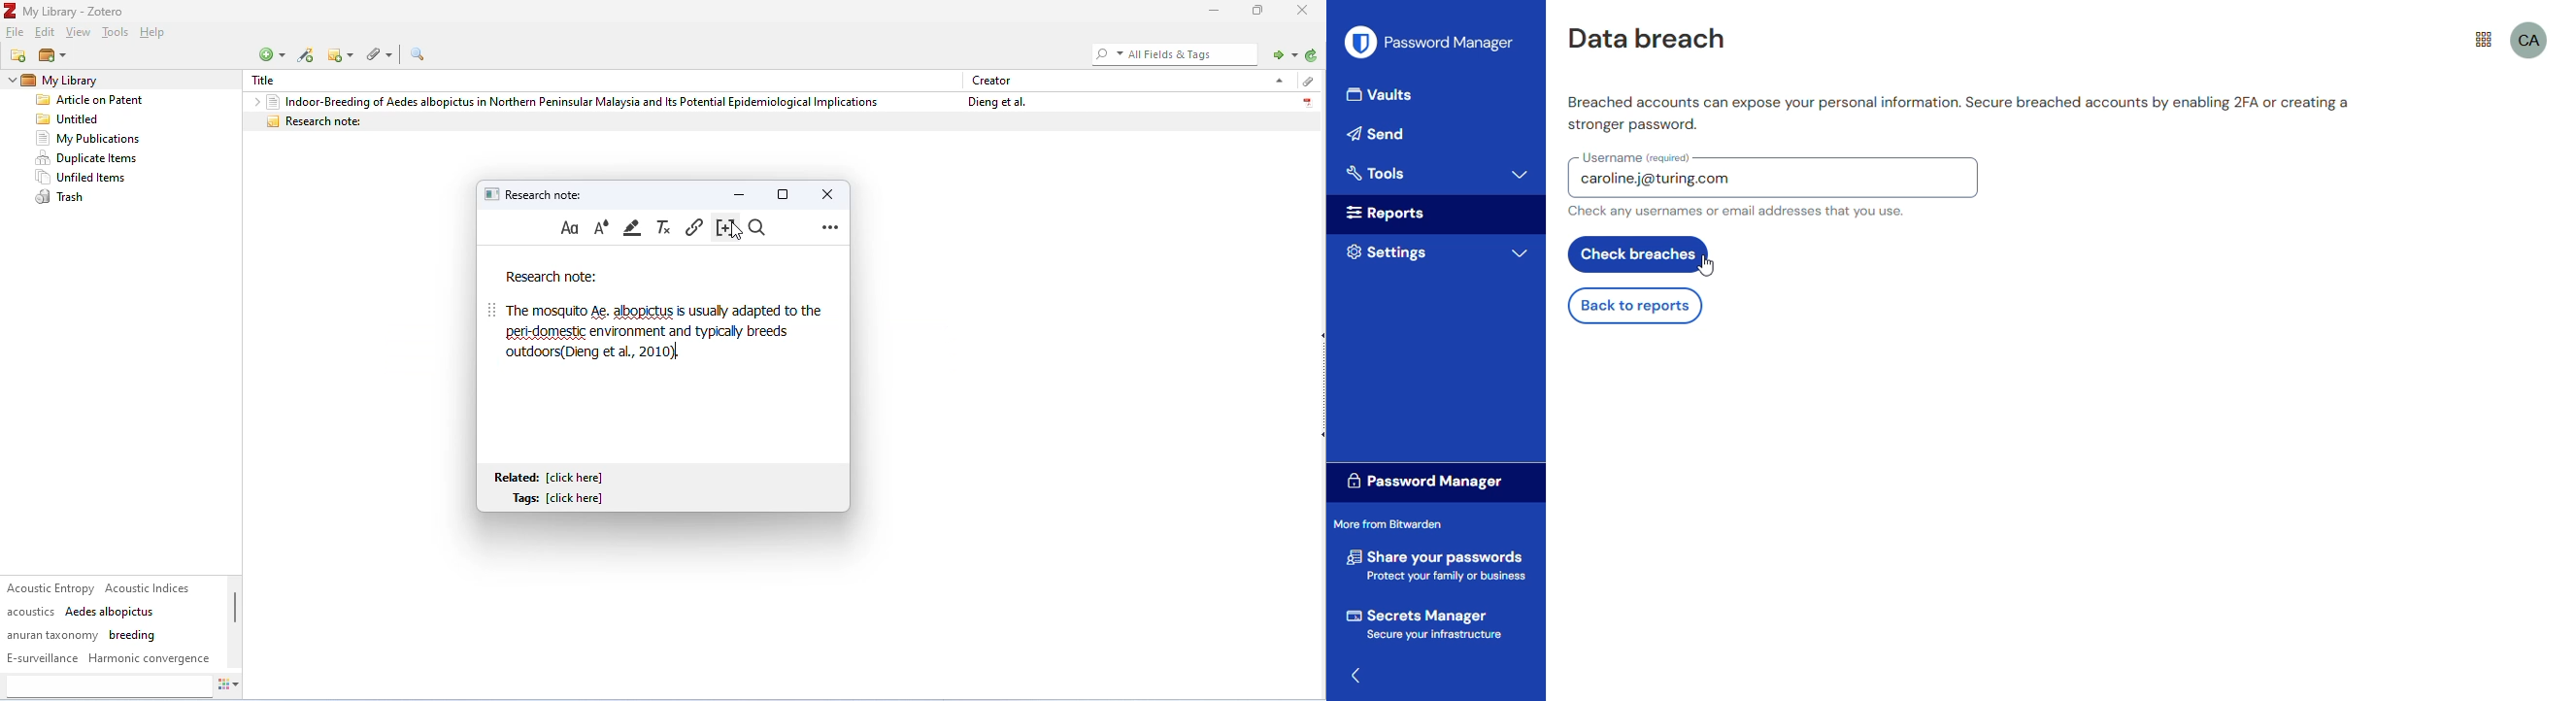 The width and height of the screenshot is (2576, 728). Describe the element at coordinates (760, 228) in the screenshot. I see `find and replace` at that location.